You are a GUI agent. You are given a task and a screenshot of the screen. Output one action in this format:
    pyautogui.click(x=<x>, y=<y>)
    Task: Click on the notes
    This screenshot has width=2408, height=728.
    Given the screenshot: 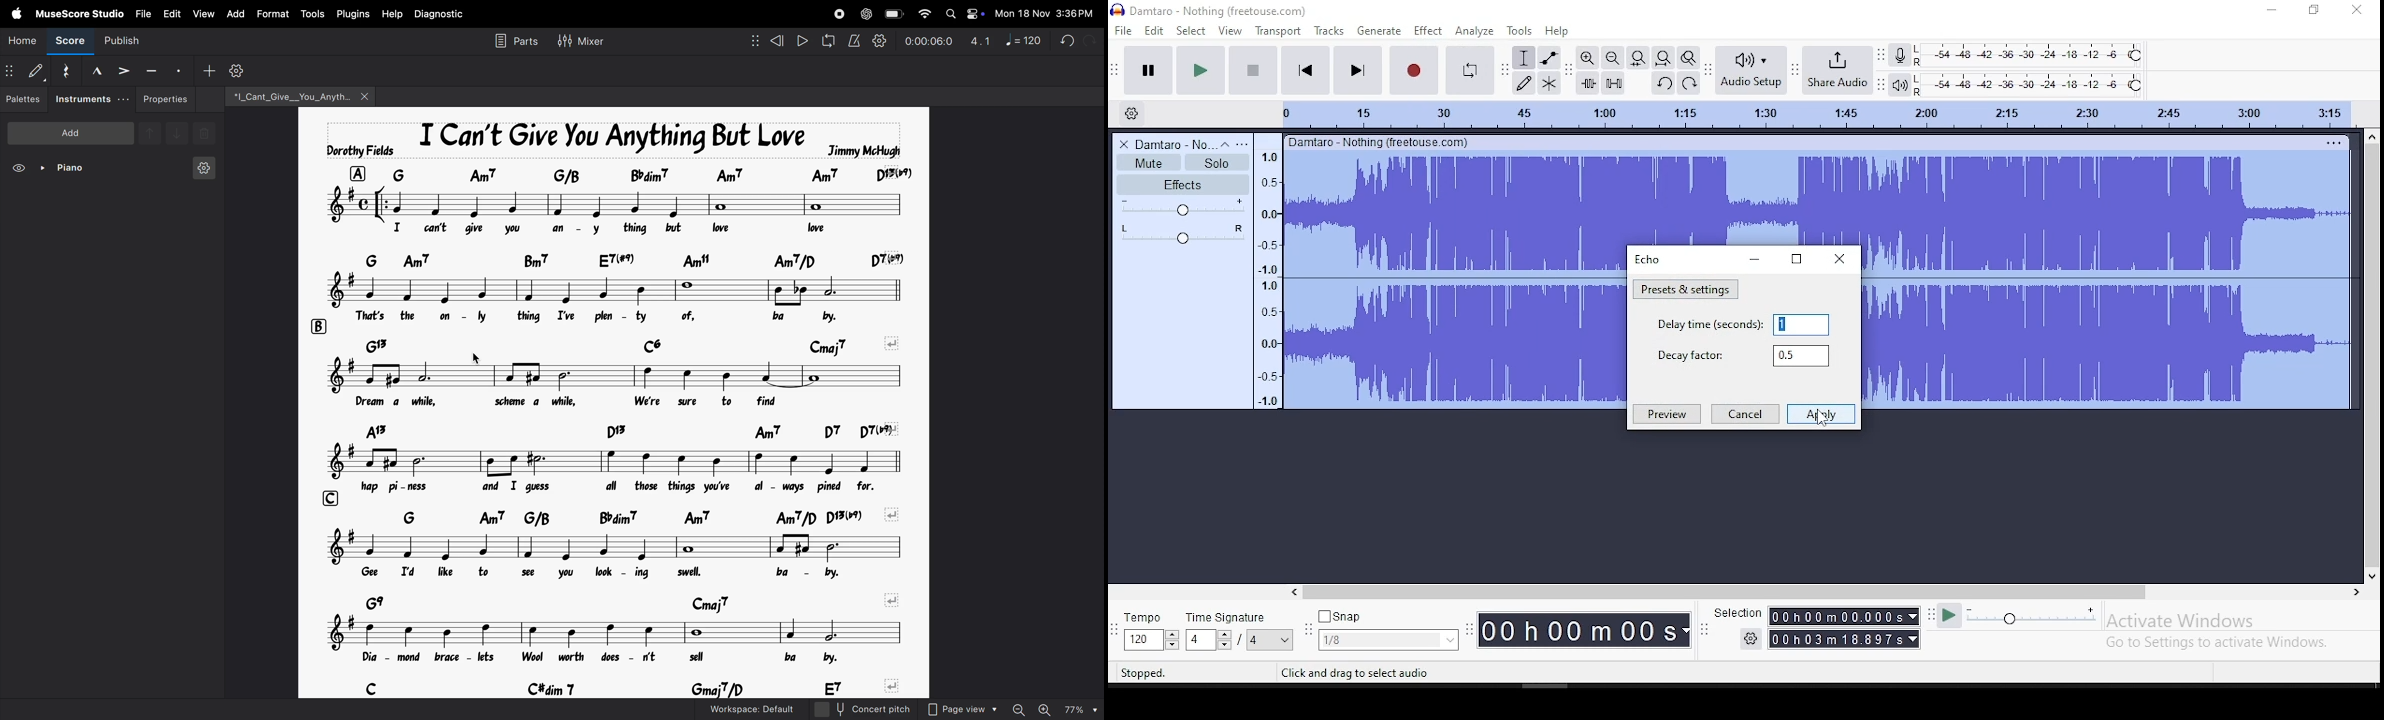 What is the action you would take?
    pyautogui.click(x=616, y=204)
    